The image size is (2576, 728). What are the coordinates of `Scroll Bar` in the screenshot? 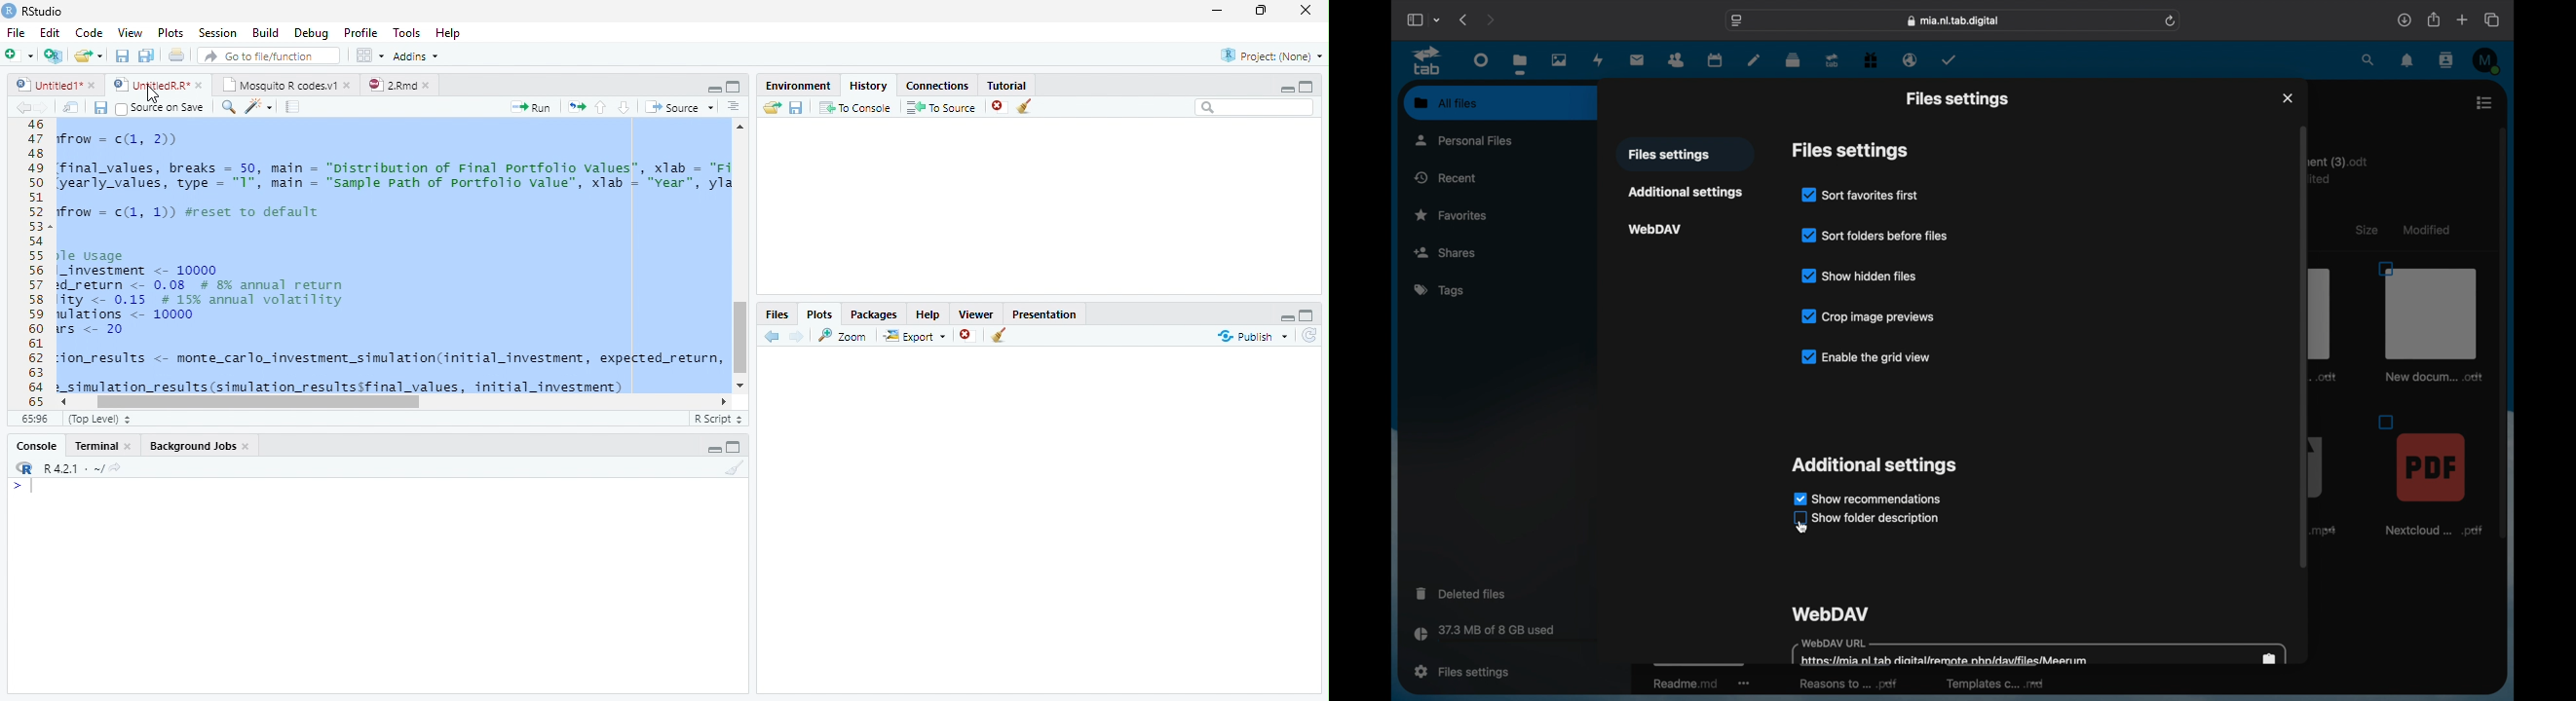 It's located at (741, 338).